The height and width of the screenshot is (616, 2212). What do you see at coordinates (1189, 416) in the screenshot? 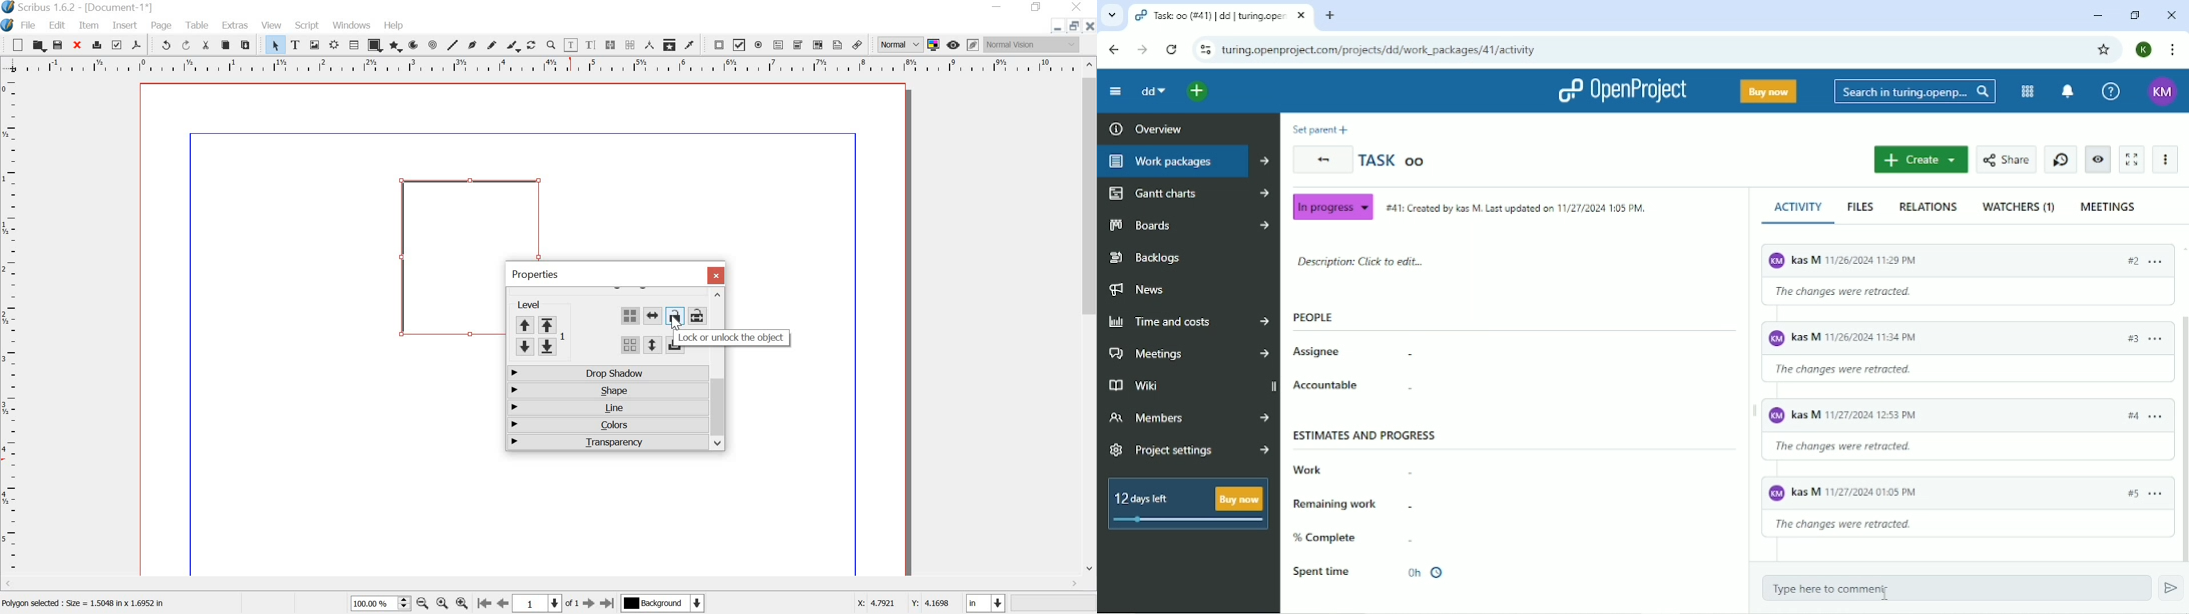
I see `Members` at bounding box center [1189, 416].